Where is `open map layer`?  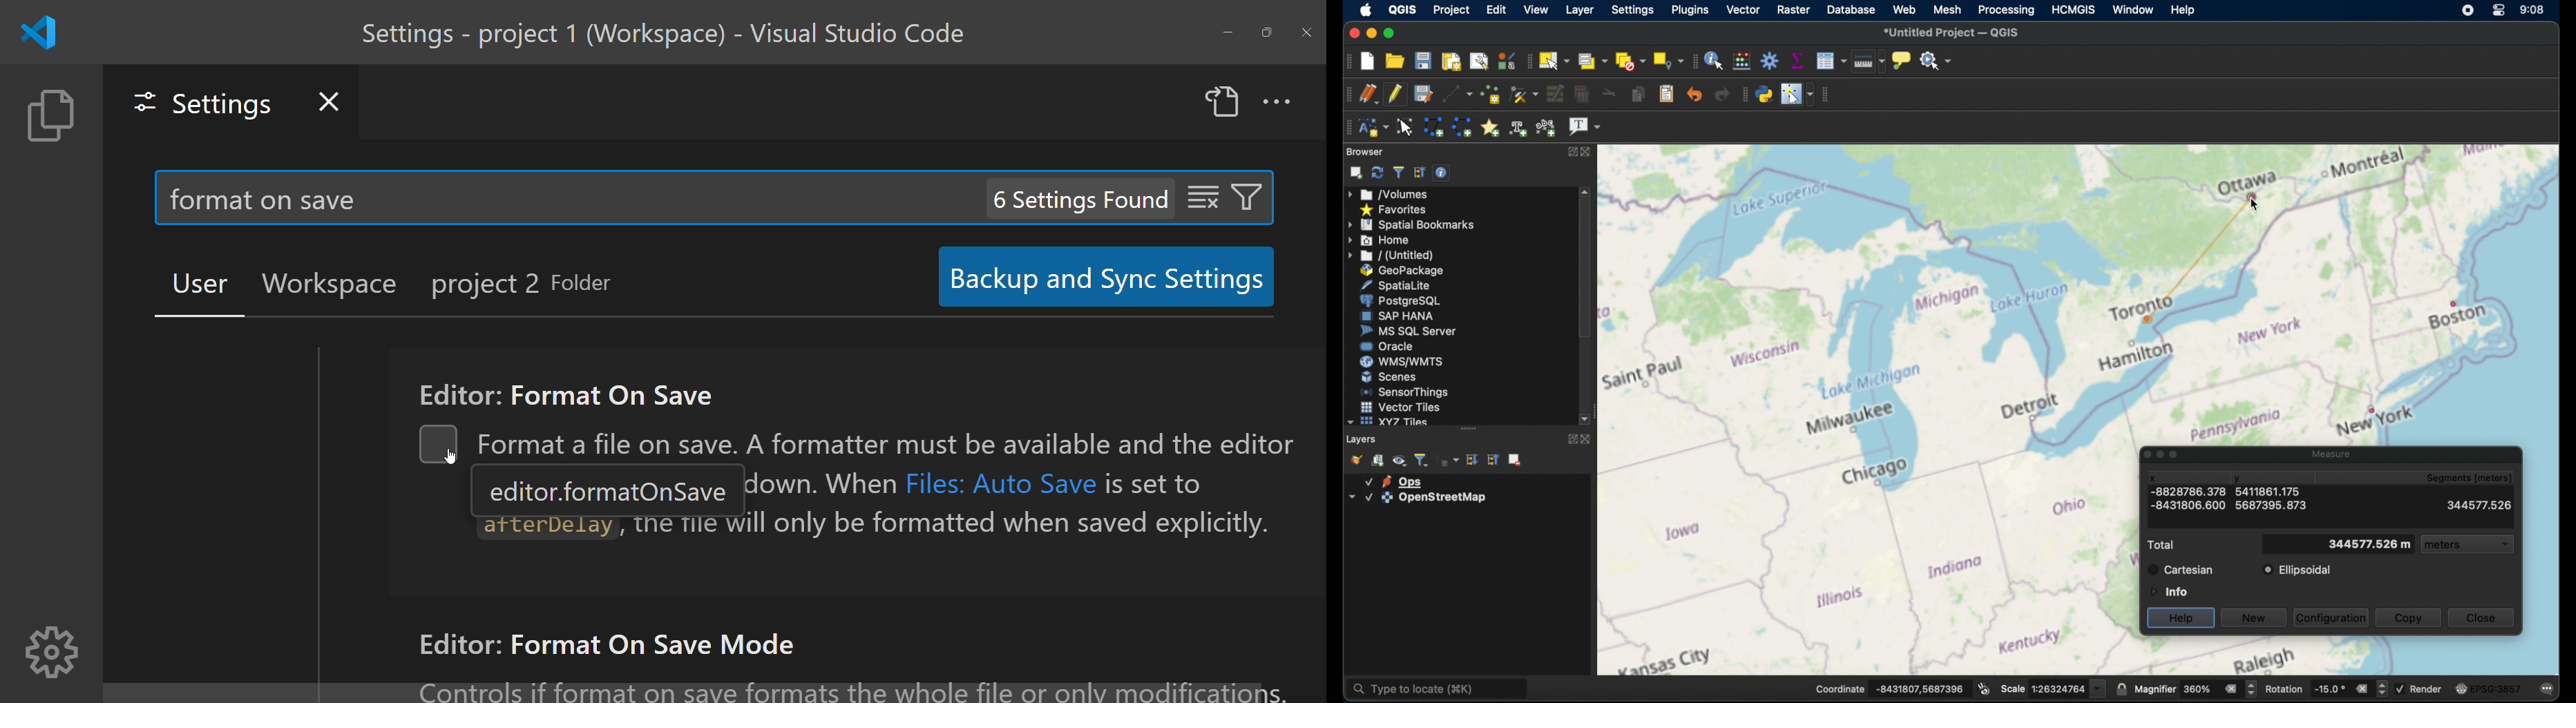 open map layer is located at coordinates (1353, 459).